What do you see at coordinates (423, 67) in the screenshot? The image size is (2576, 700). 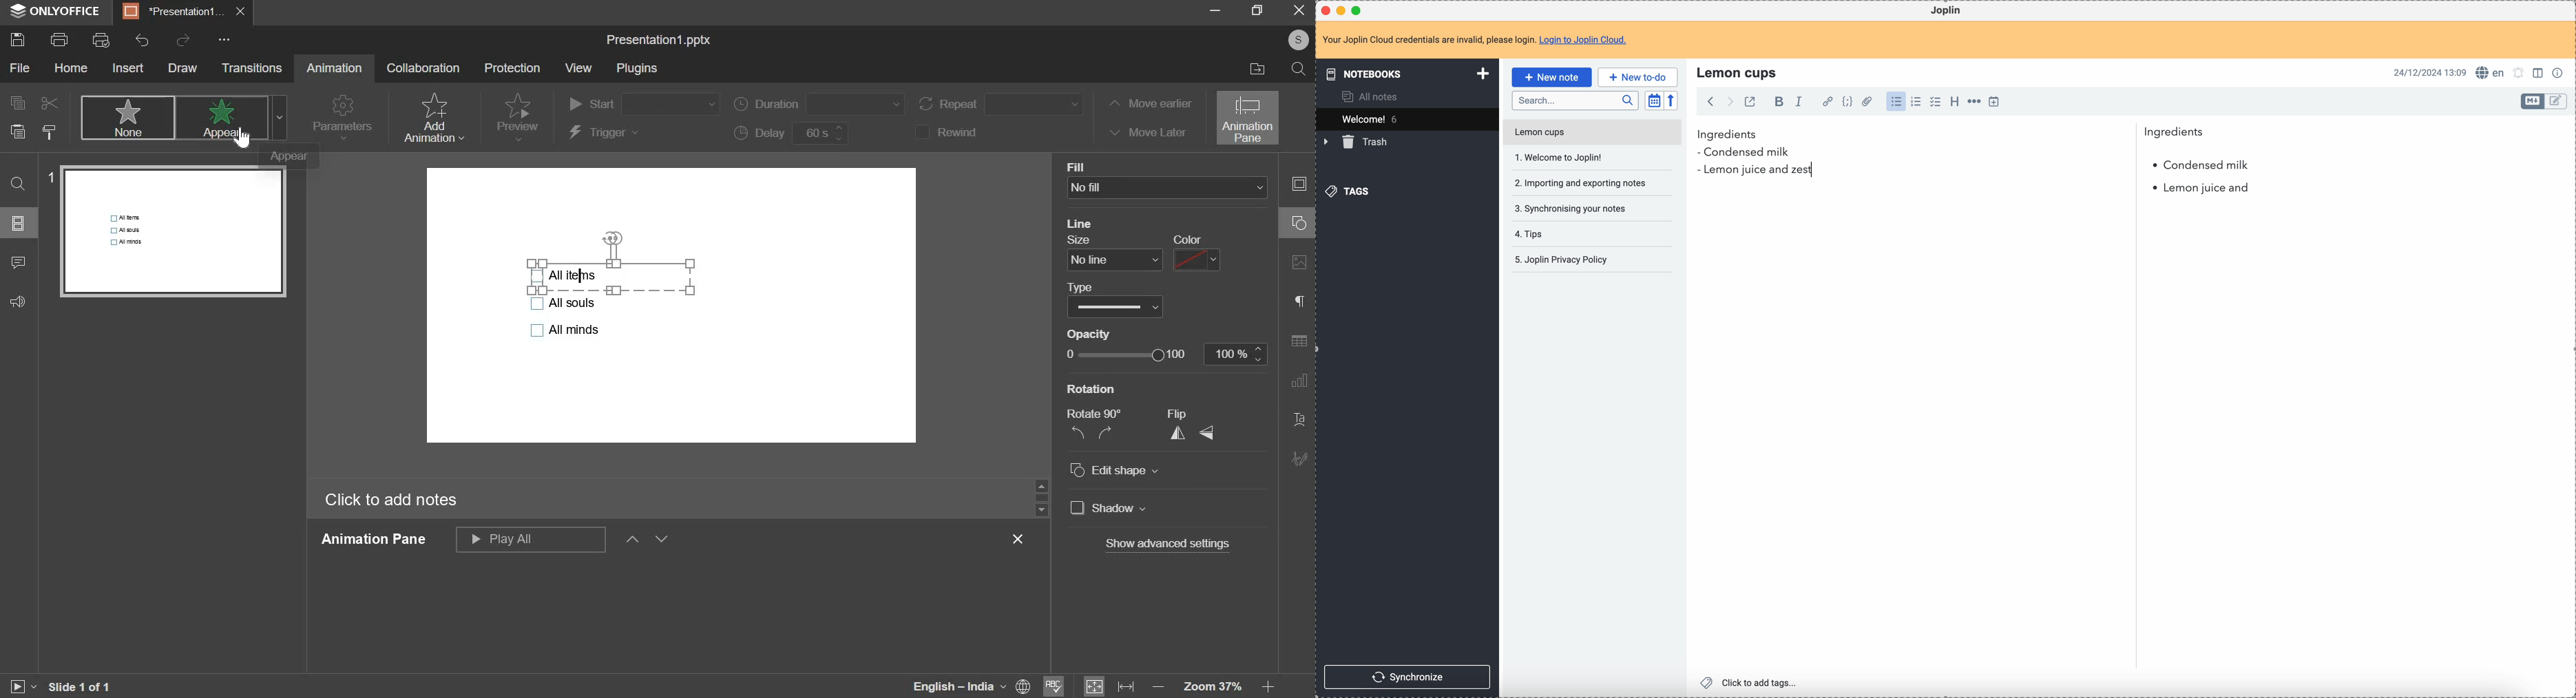 I see `collaboration` at bounding box center [423, 67].